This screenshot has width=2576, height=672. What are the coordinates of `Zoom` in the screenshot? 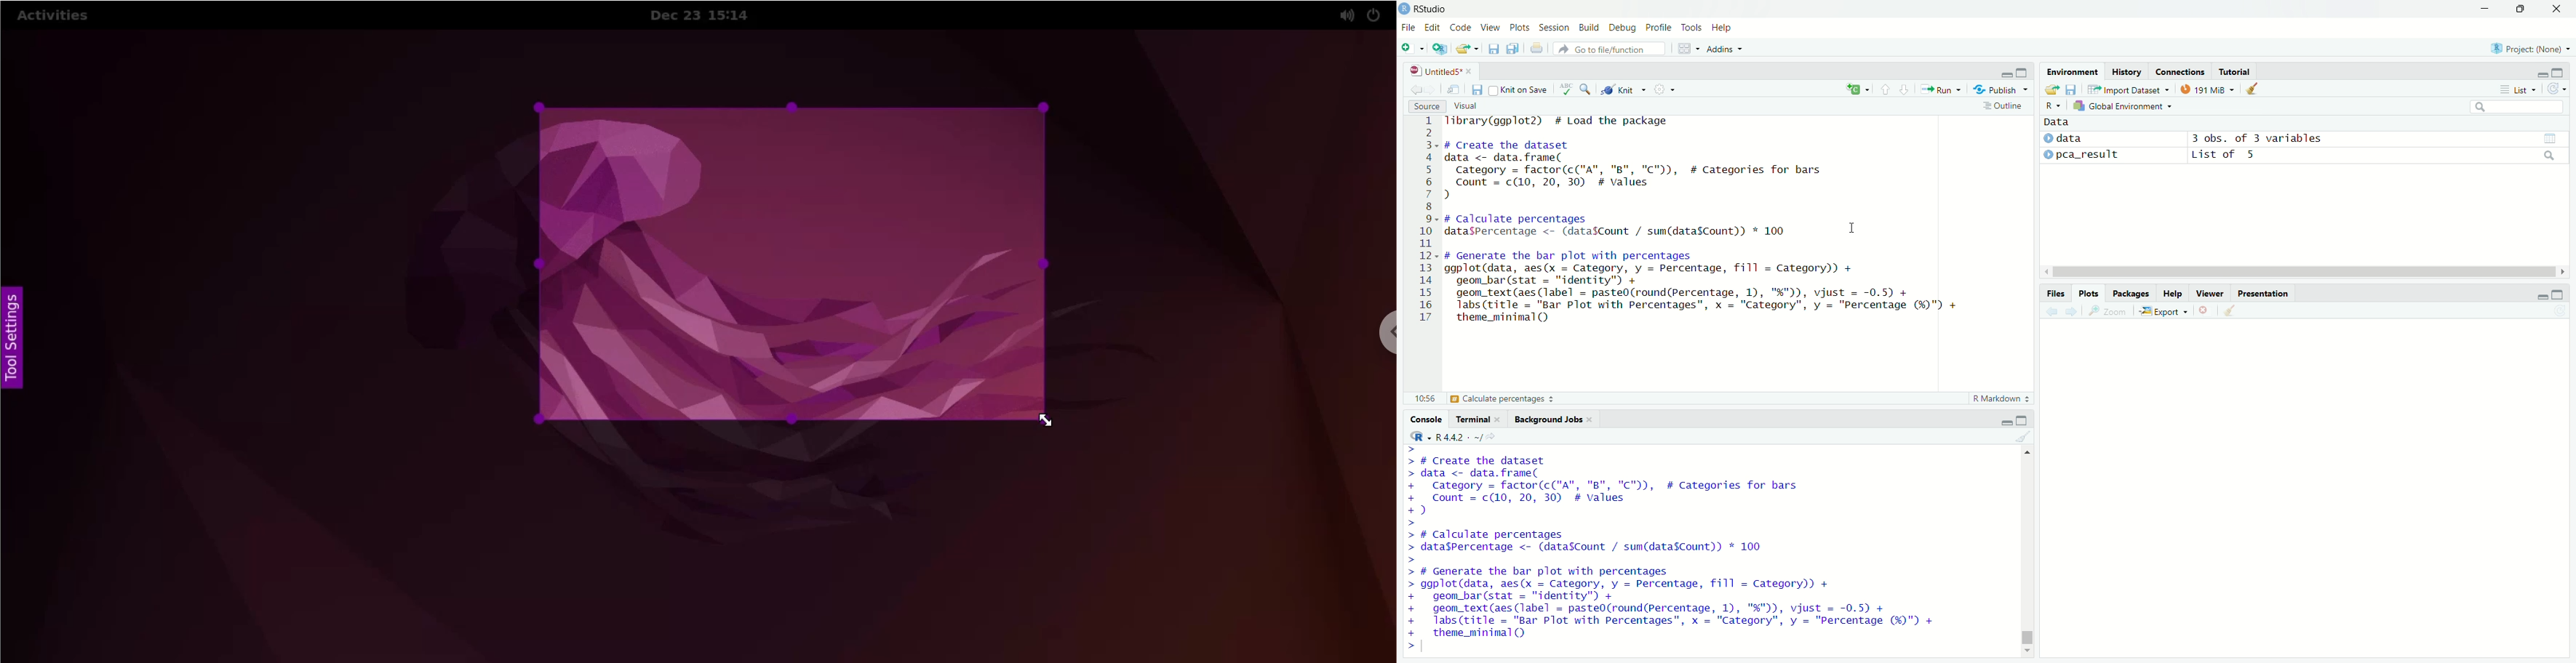 It's located at (2108, 311).